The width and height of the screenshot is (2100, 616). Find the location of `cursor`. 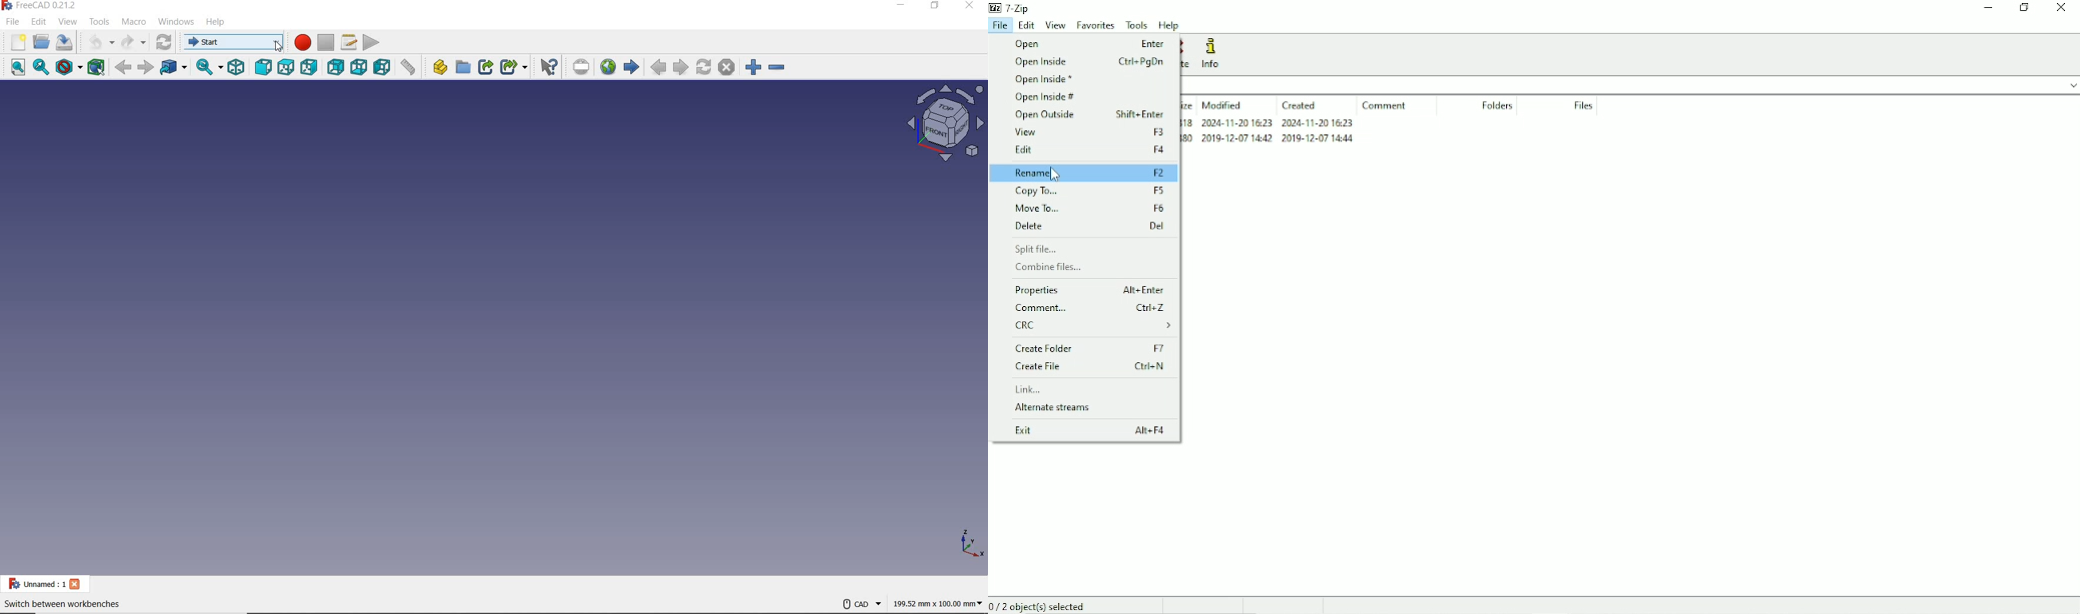

cursor is located at coordinates (275, 45).